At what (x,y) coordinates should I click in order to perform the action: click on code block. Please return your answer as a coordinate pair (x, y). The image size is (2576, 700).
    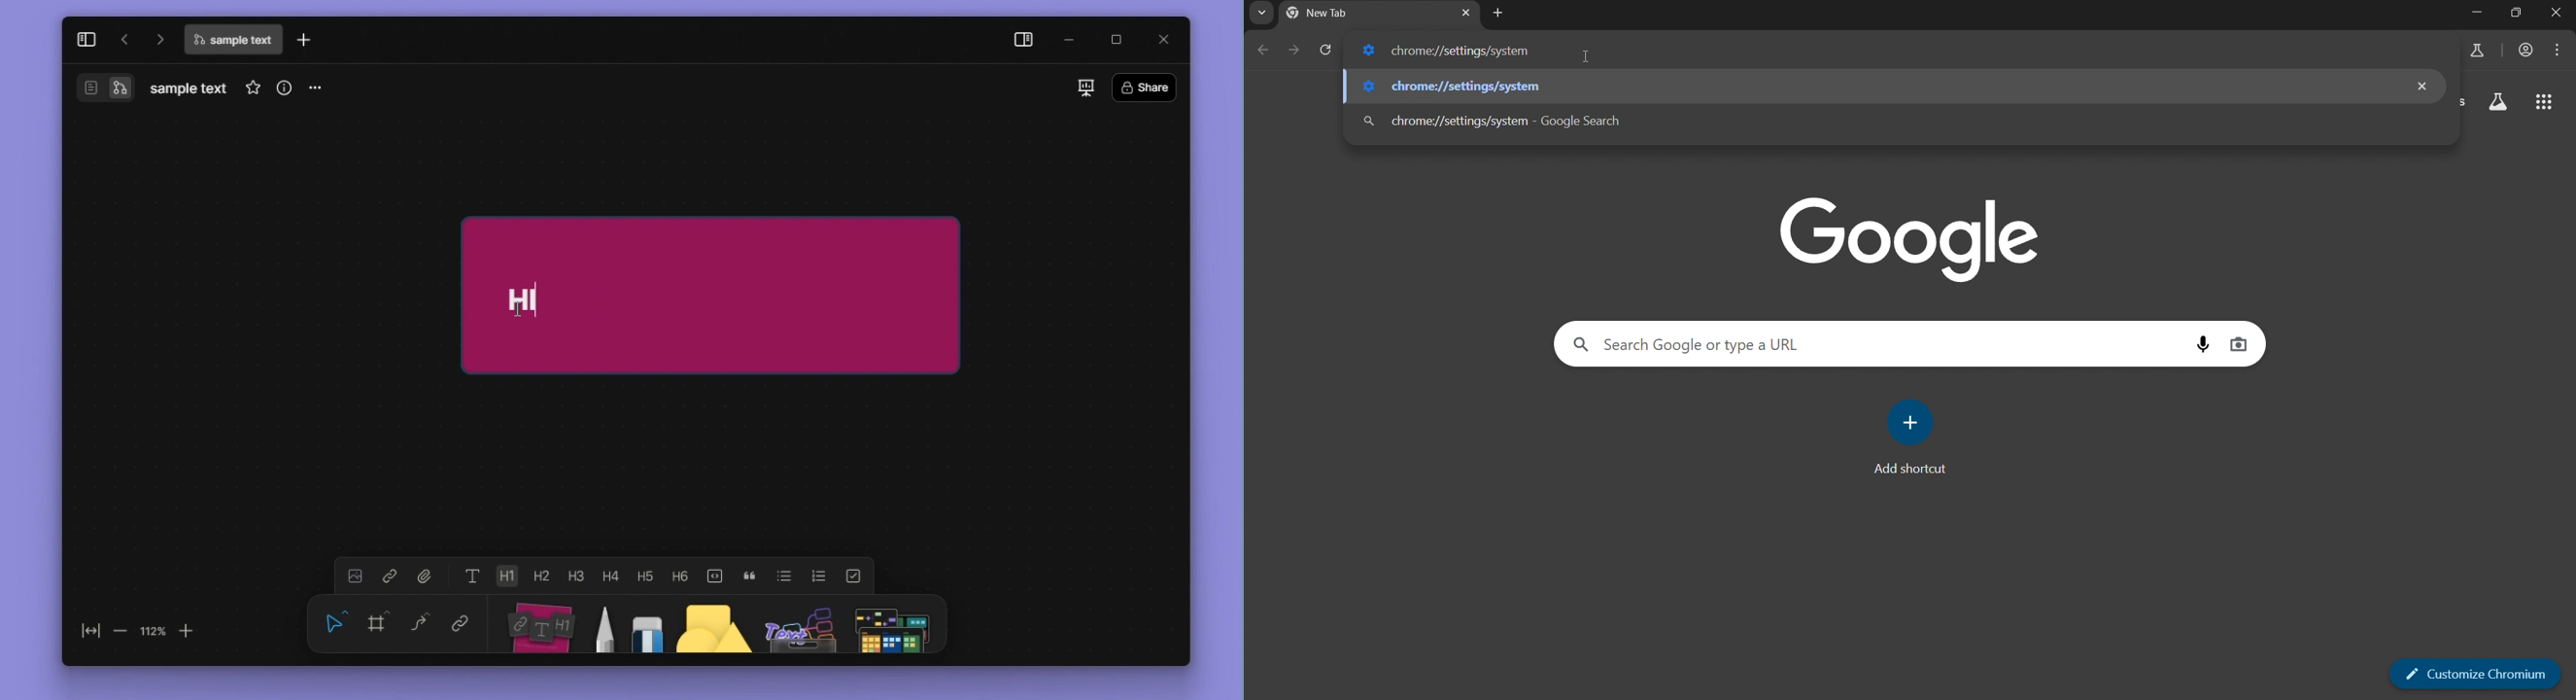
    Looking at the image, I should click on (714, 577).